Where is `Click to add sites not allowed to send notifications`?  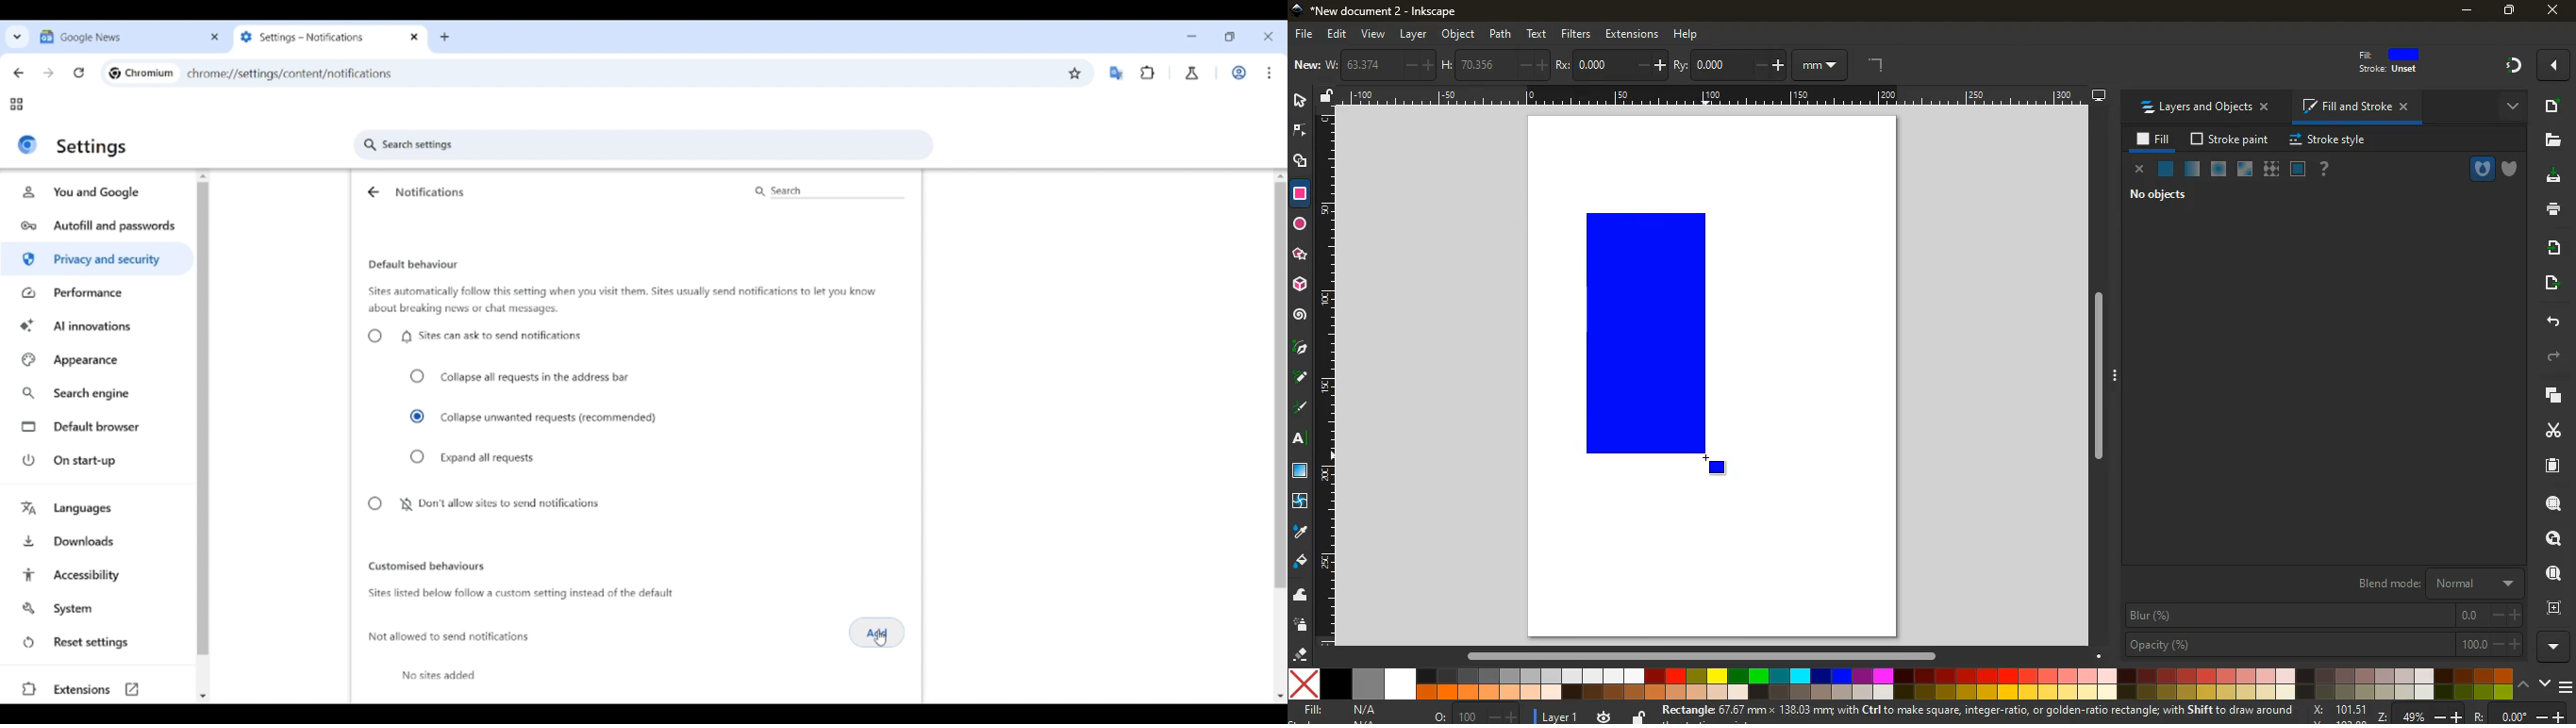 Click to add sites not allowed to send notifications is located at coordinates (877, 633).